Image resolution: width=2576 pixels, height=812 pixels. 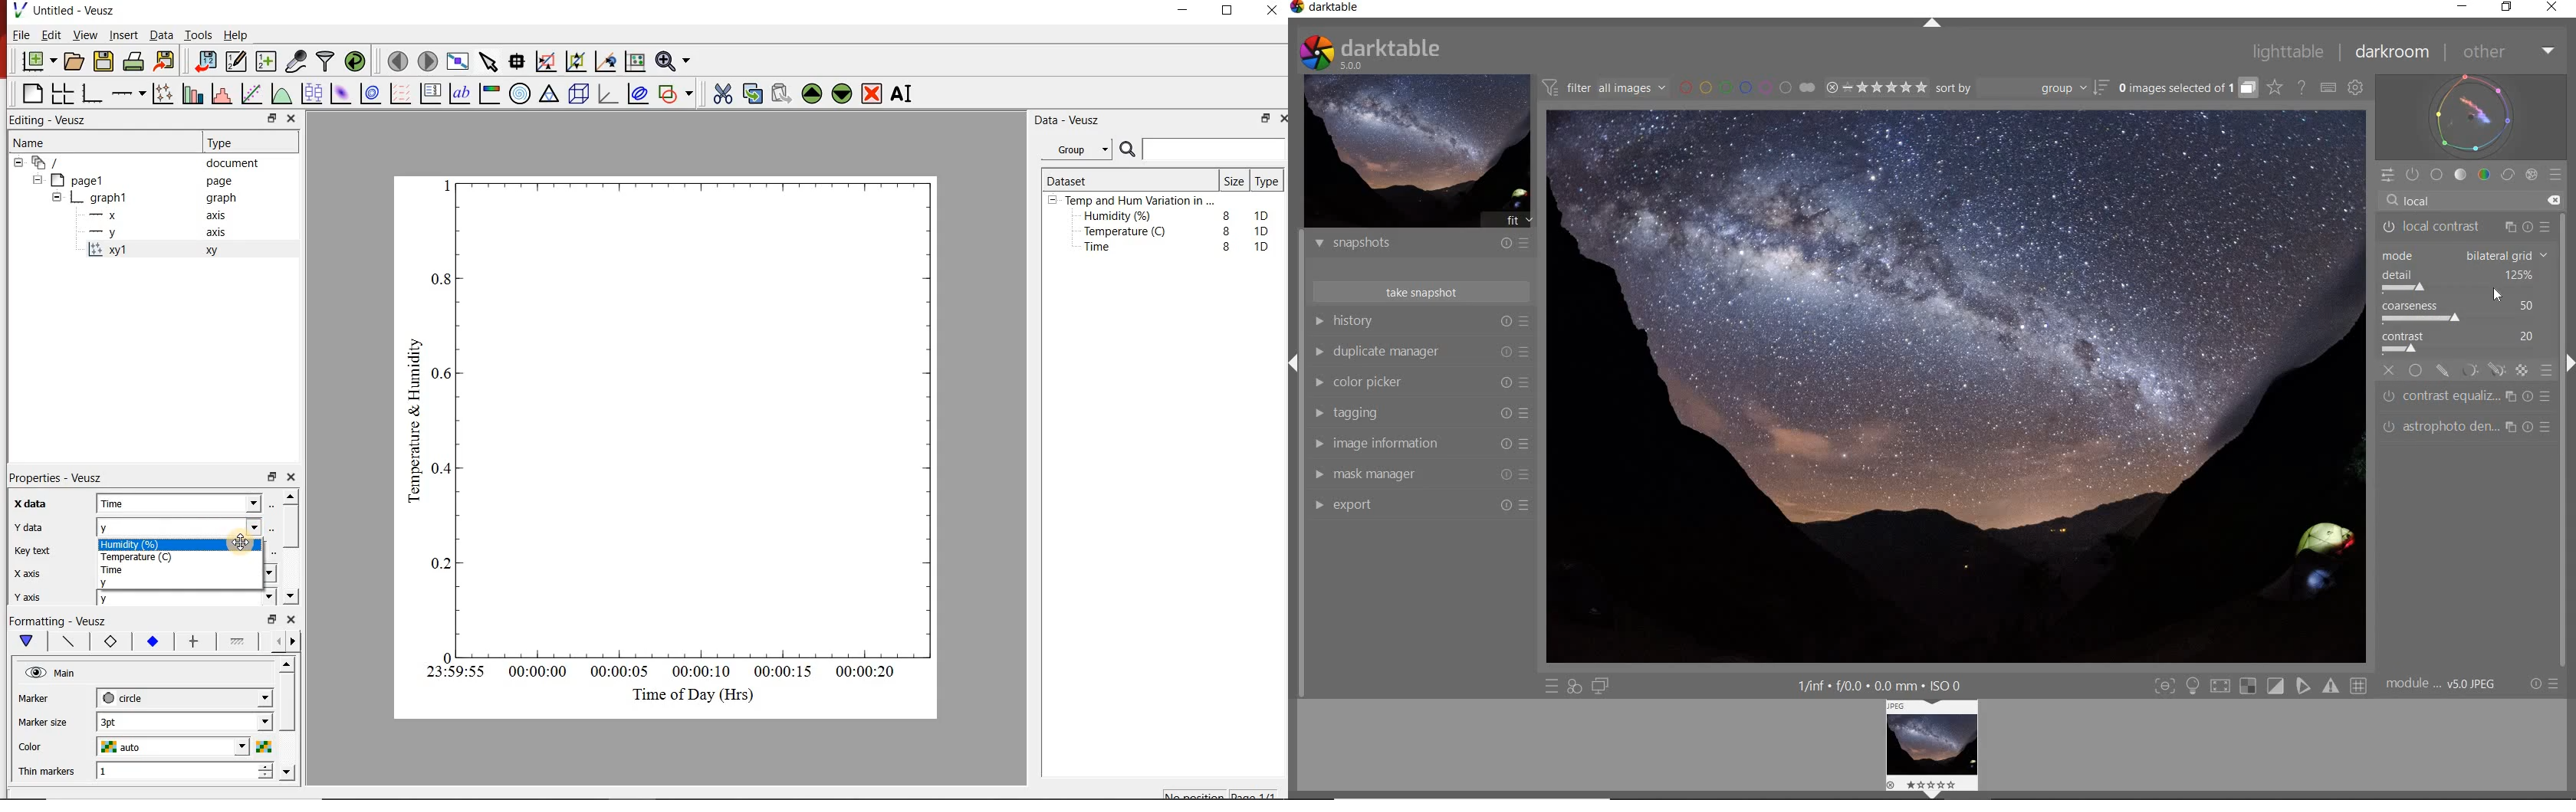 I want to click on DUPLICATE MANAGER, so click(x=1321, y=352).